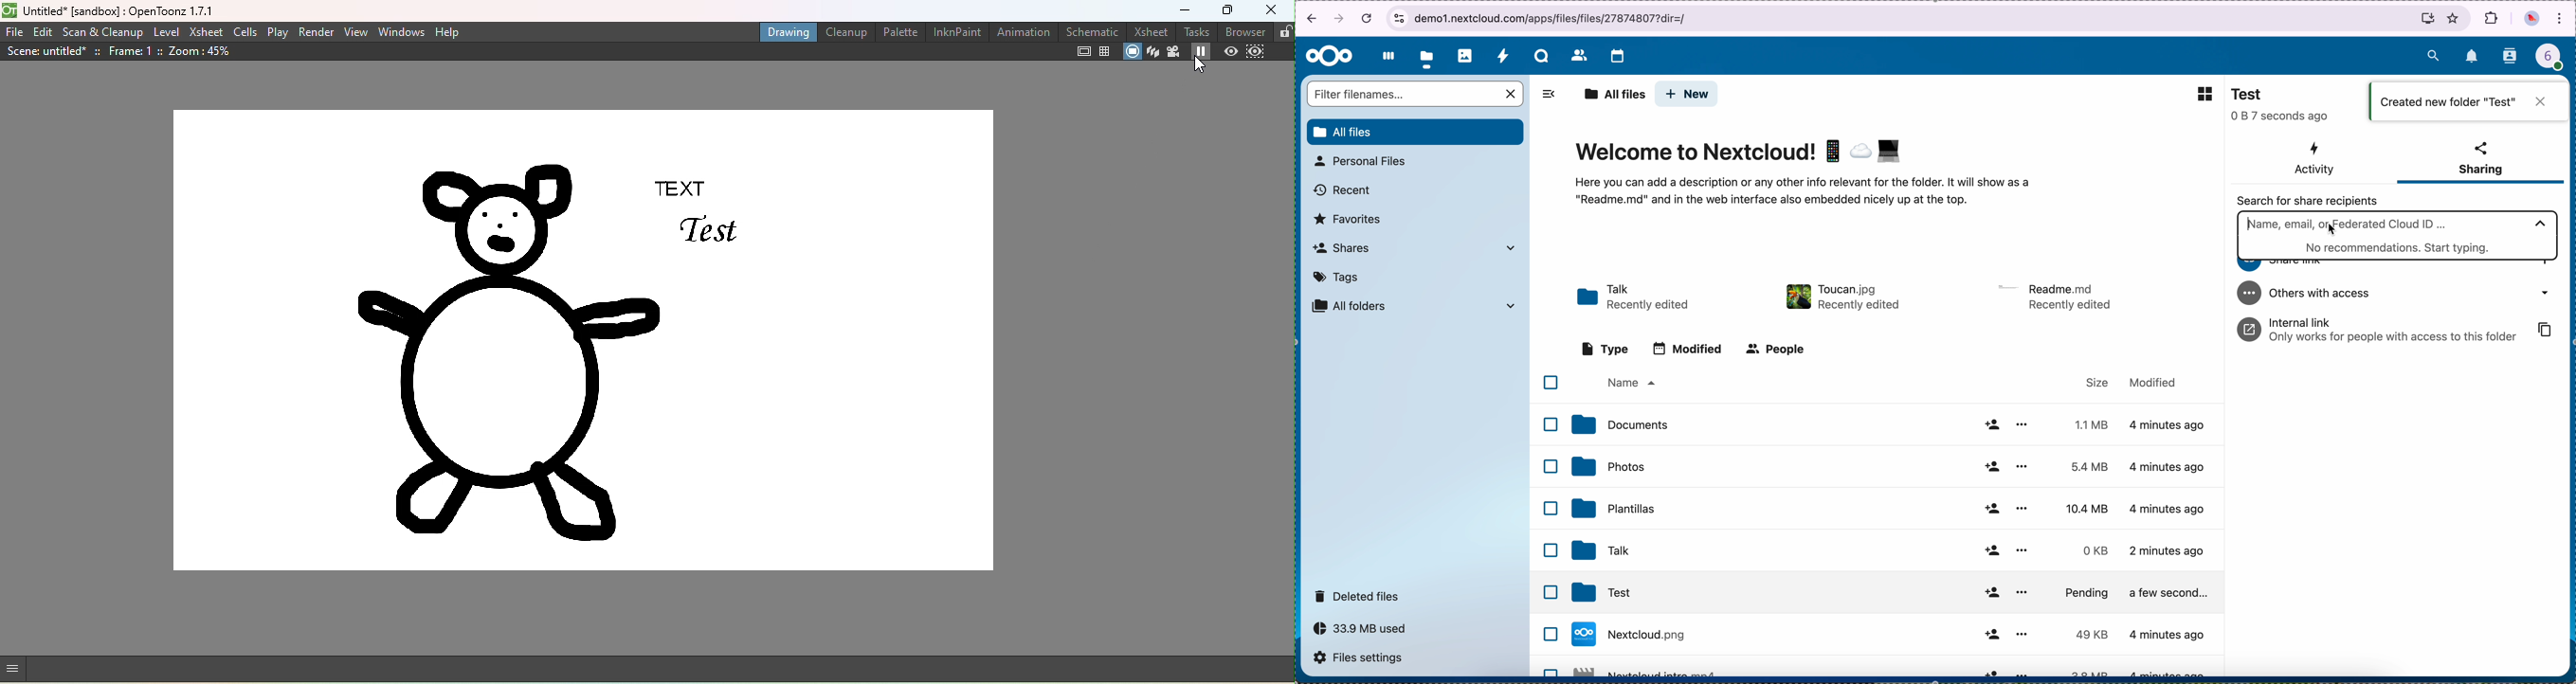  Describe the element at coordinates (1200, 67) in the screenshot. I see `cursor` at that location.